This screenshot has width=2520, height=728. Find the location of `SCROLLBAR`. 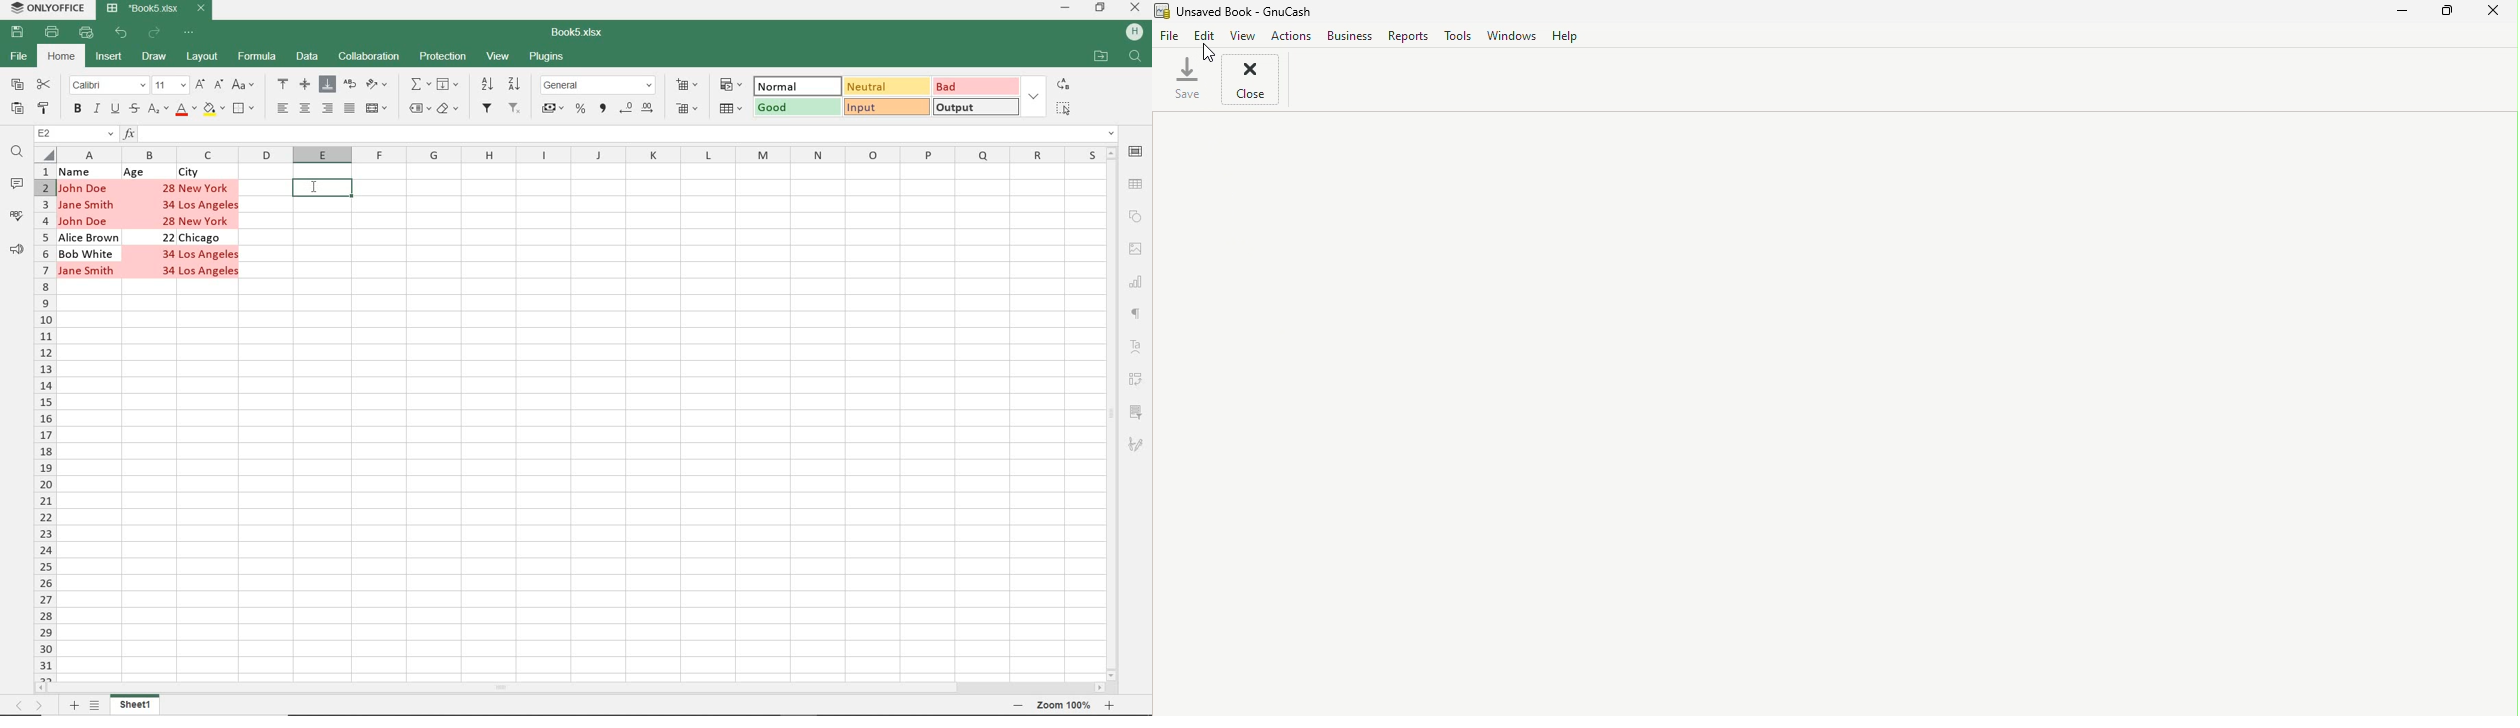

SCROLLBAR is located at coordinates (568, 688).